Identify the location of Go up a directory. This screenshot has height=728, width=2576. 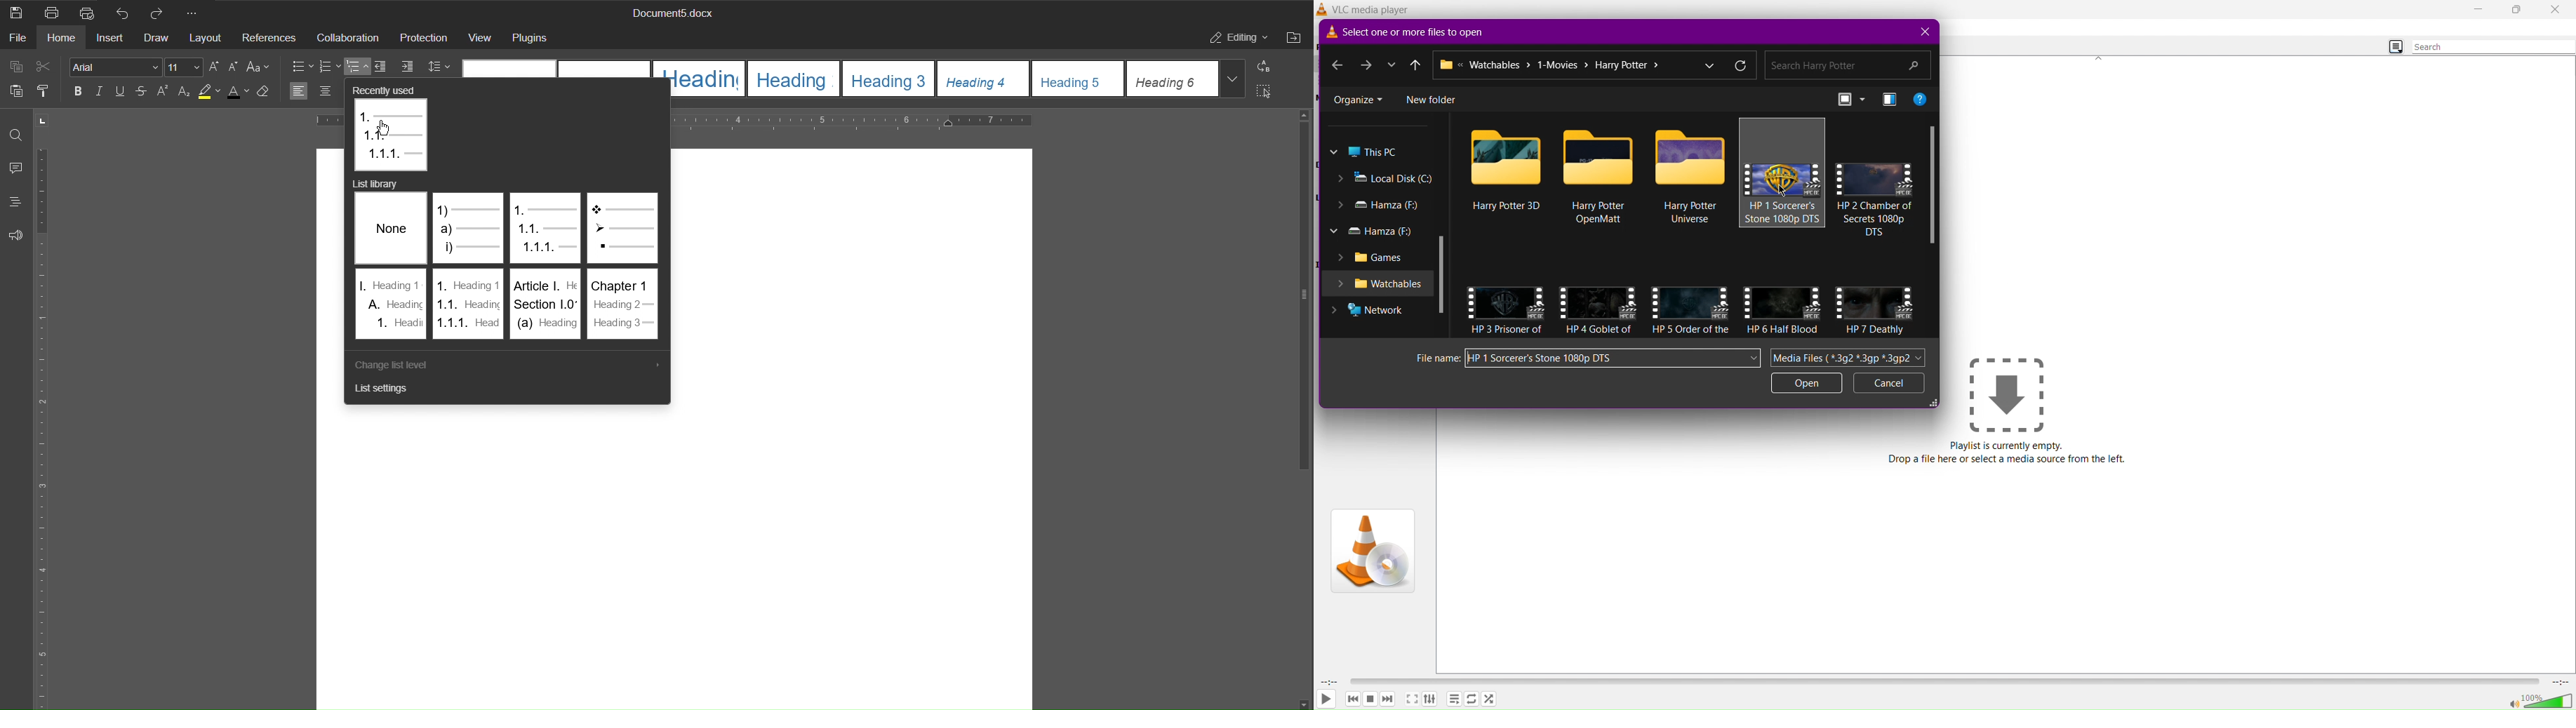
(1417, 64).